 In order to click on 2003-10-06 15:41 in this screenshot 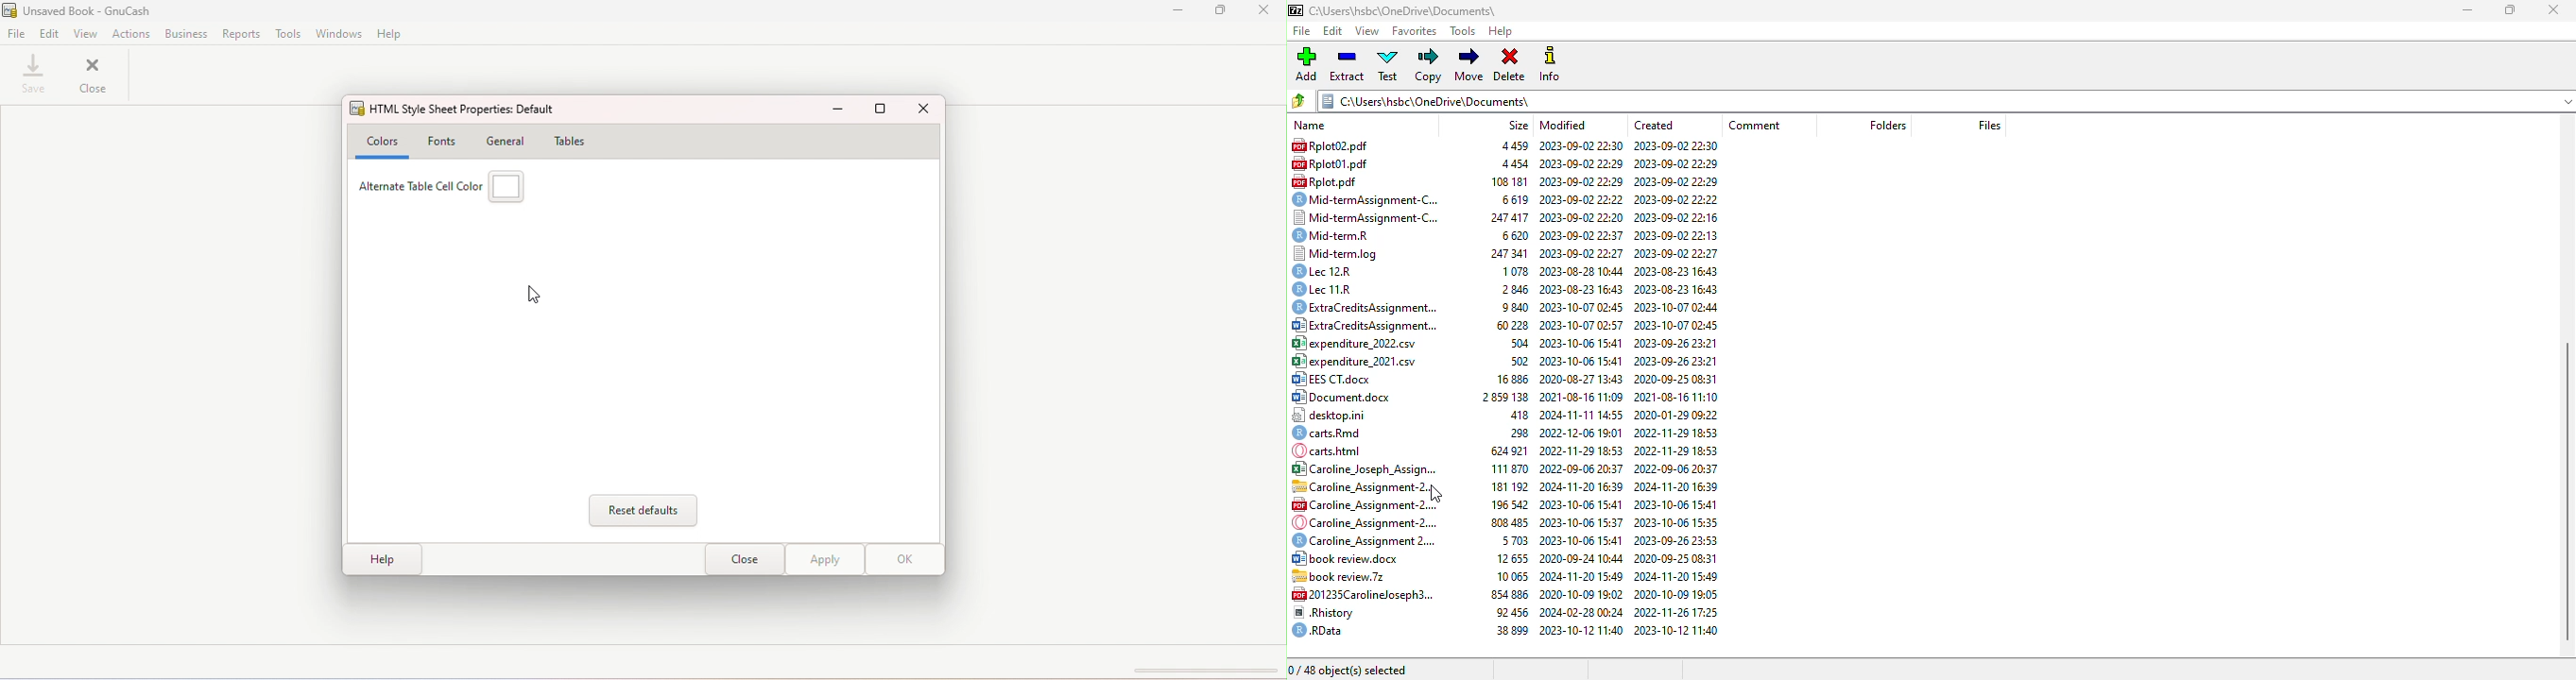, I will do `click(1582, 503)`.